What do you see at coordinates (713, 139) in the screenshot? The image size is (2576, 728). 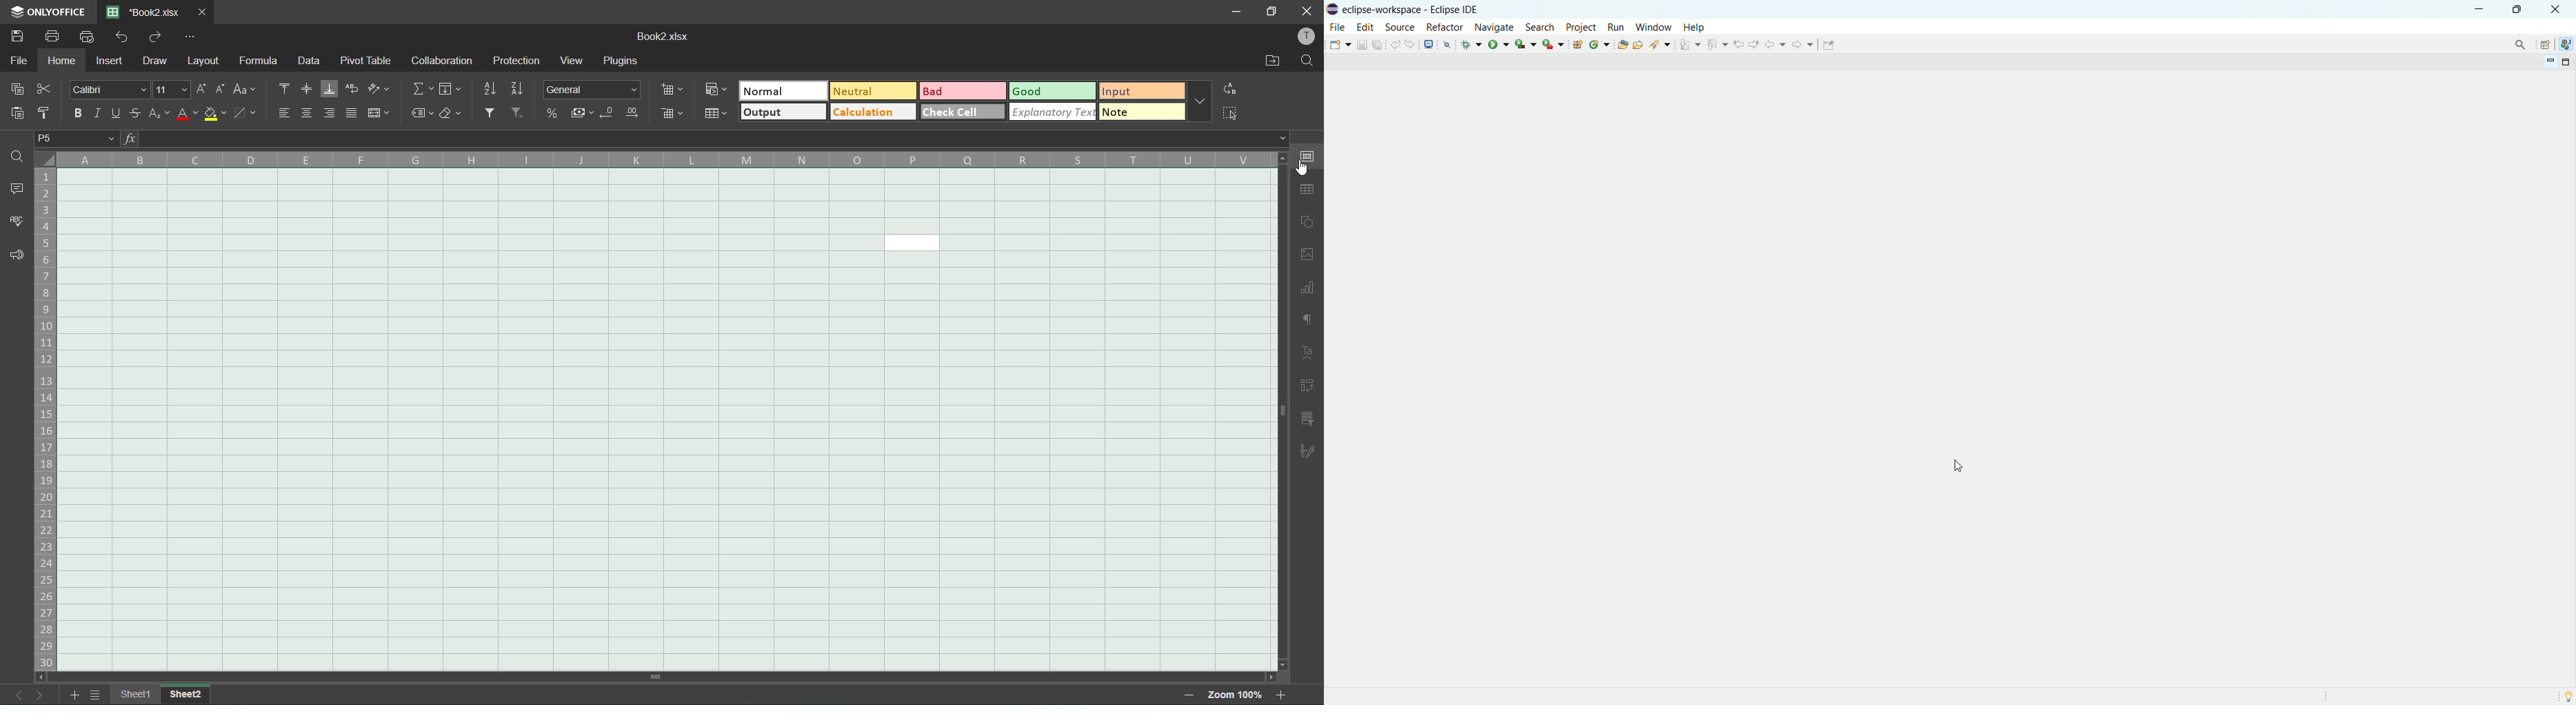 I see `formula bar` at bounding box center [713, 139].